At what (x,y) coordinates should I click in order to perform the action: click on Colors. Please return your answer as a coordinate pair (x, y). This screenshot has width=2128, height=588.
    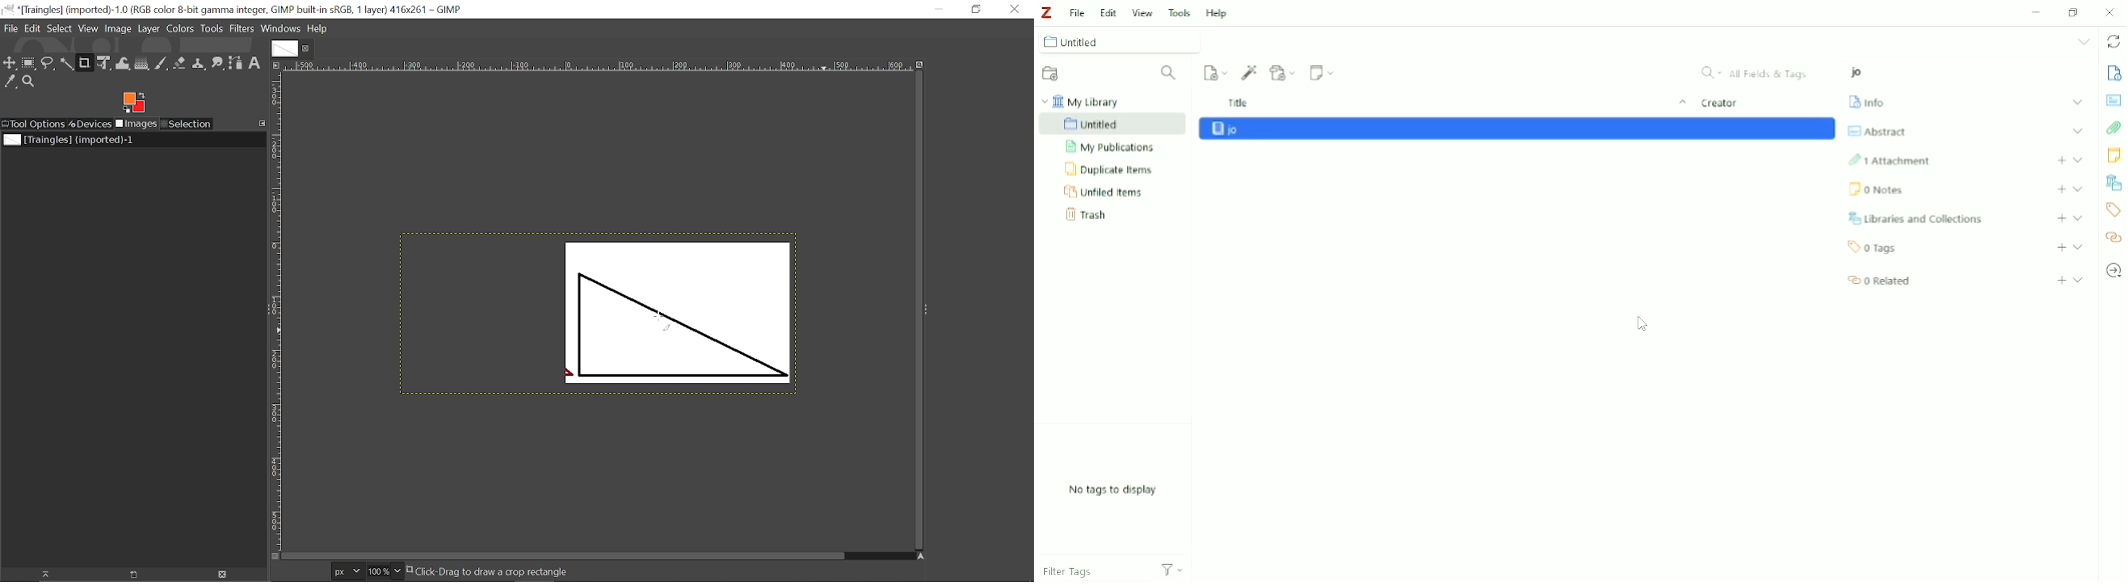
    Looking at the image, I should click on (180, 30).